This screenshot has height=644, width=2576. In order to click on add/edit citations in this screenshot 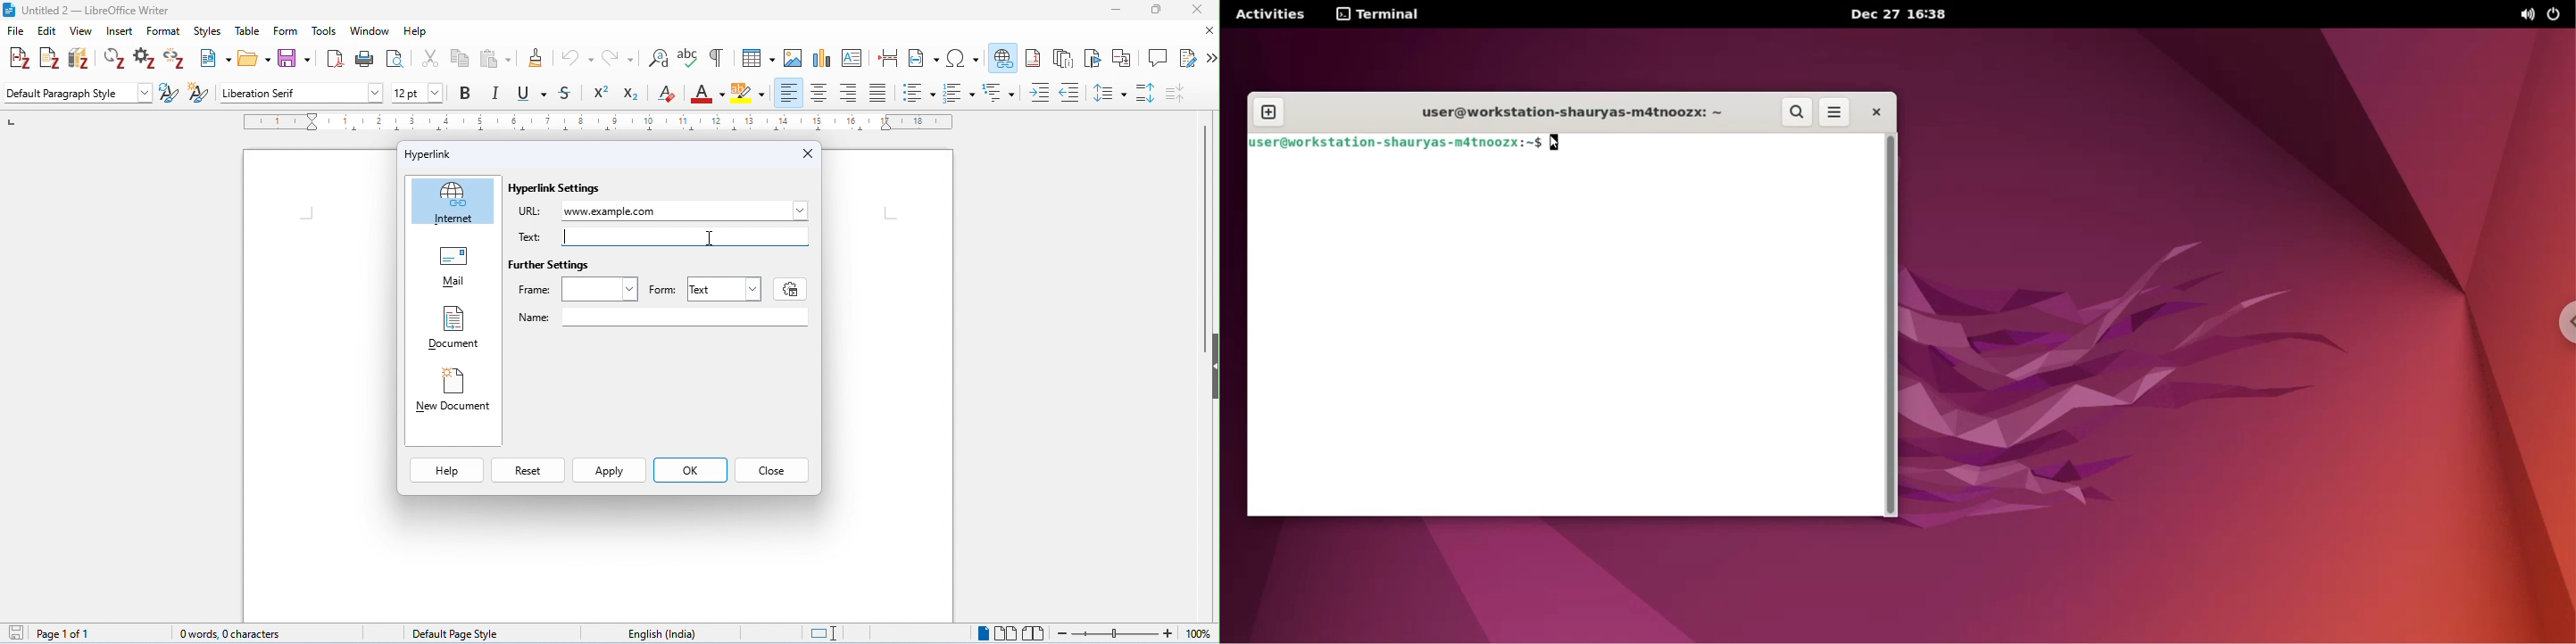, I will do `click(21, 60)`.